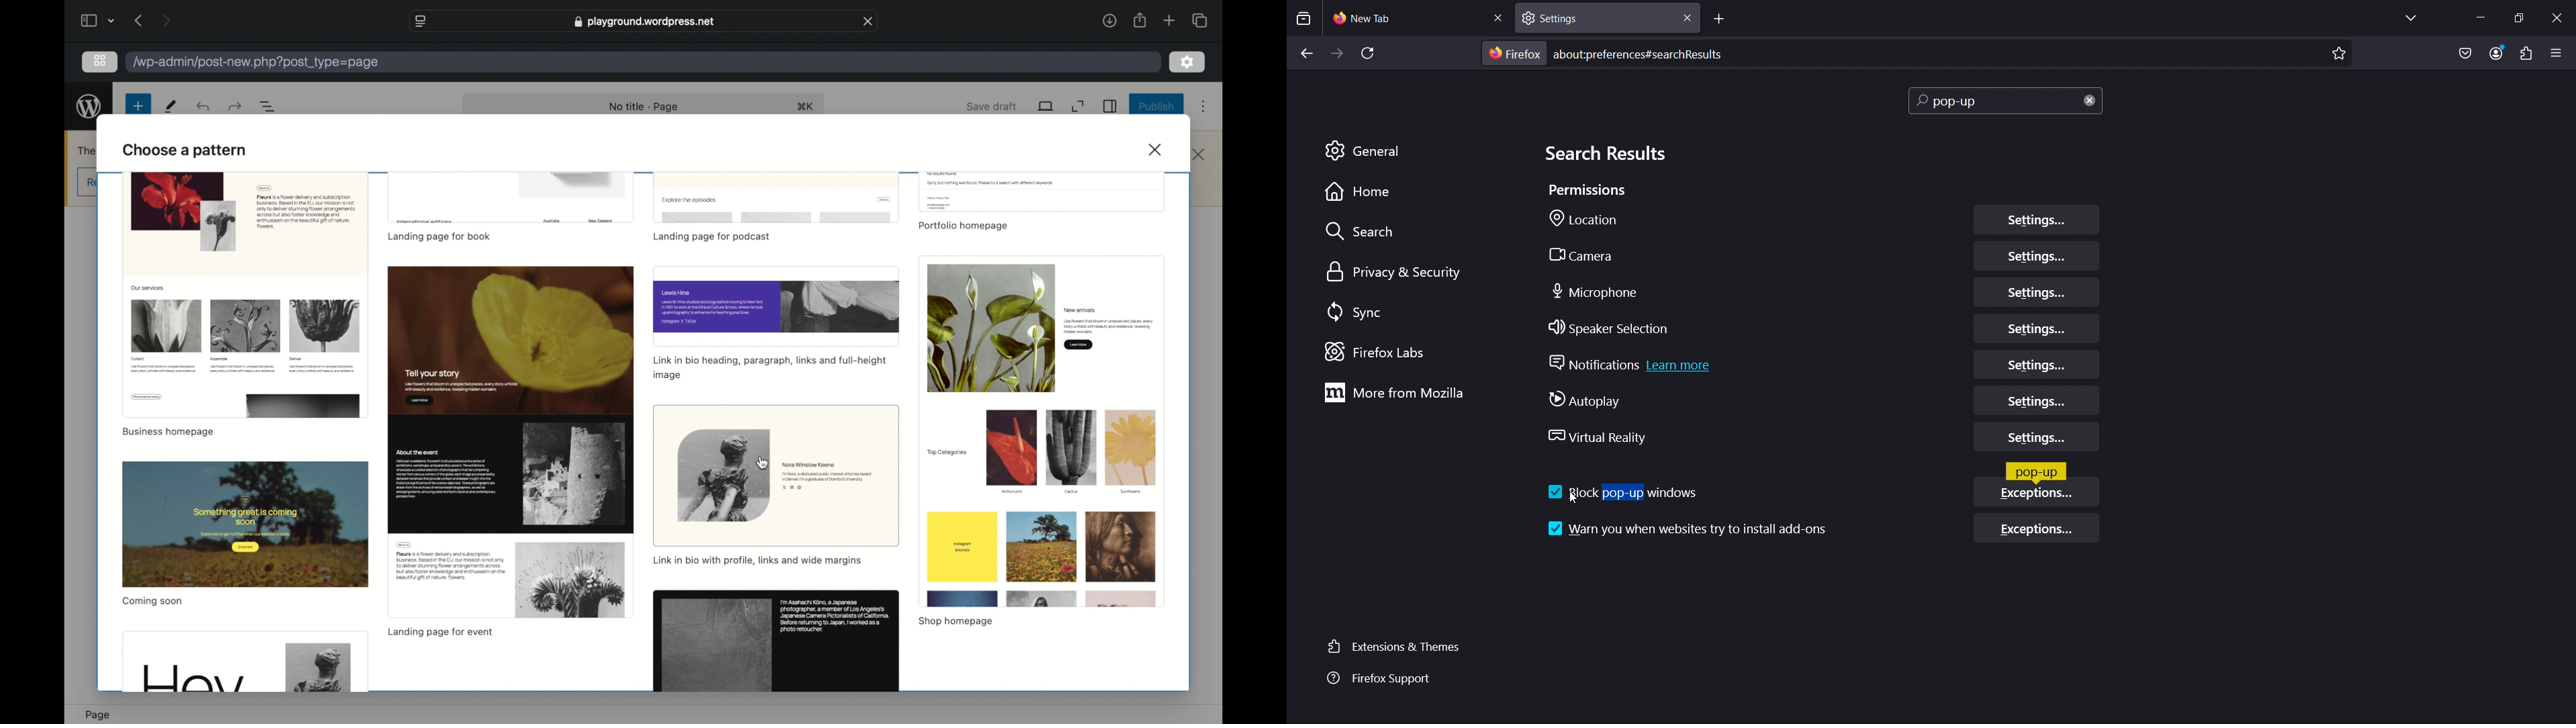 The height and width of the screenshot is (728, 2576). What do you see at coordinates (153, 601) in the screenshot?
I see `coming soon` at bounding box center [153, 601].